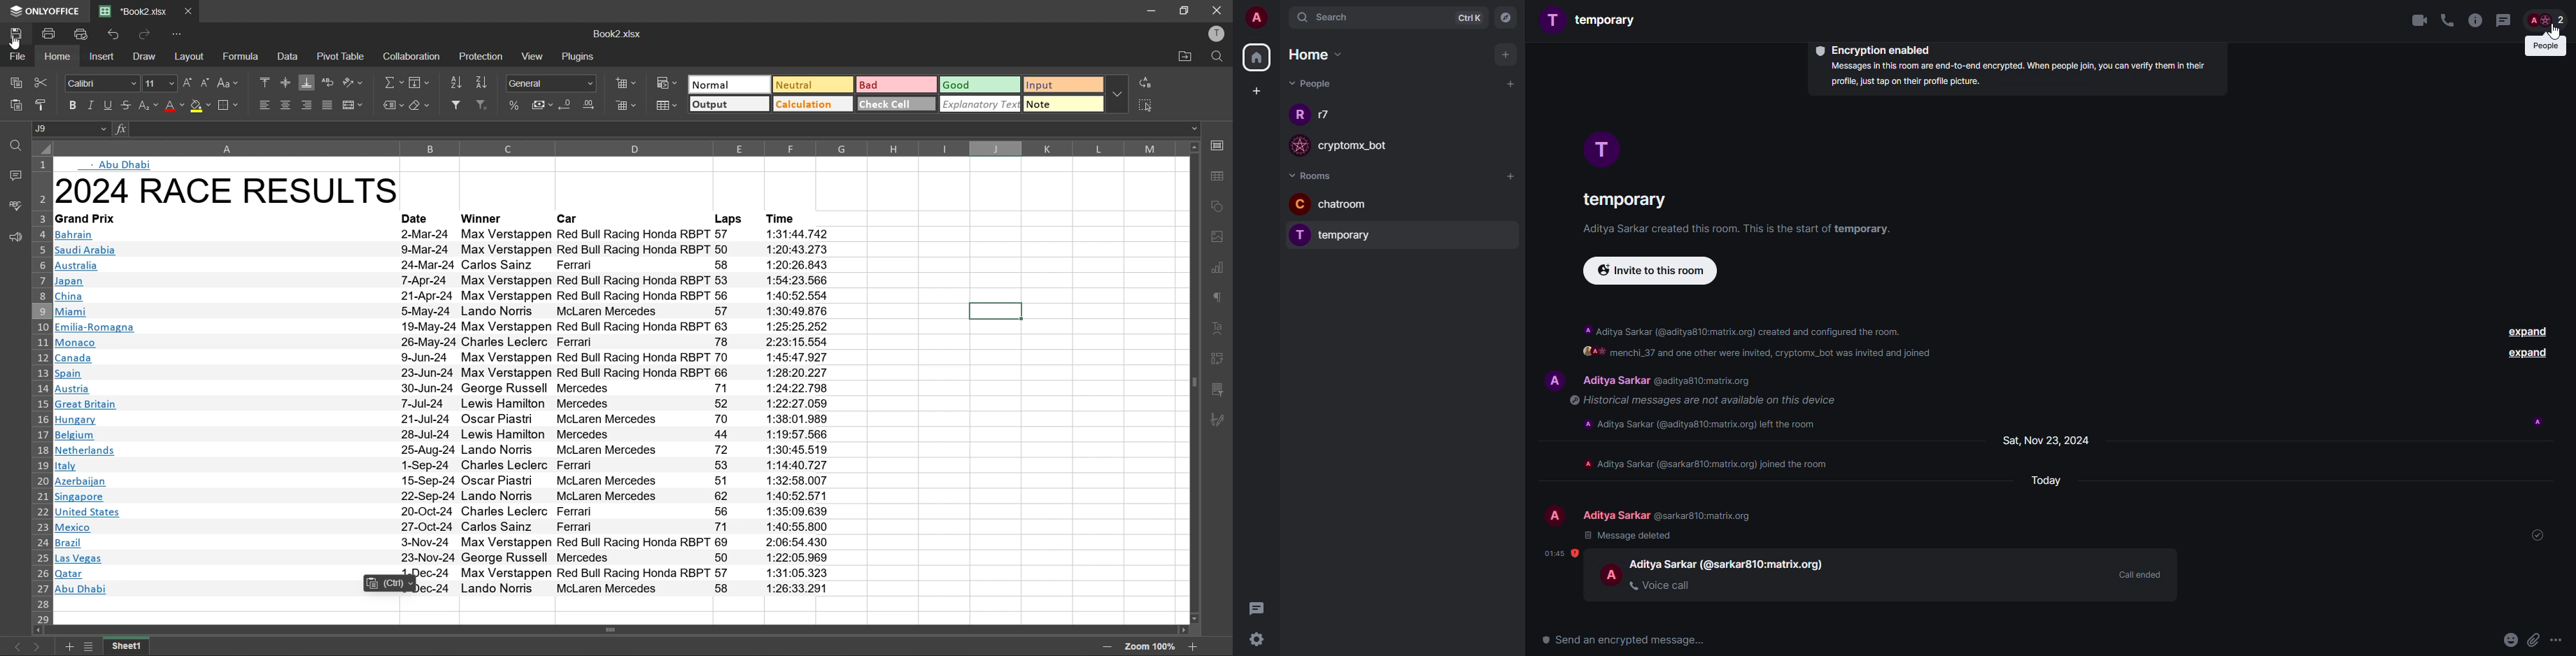  What do you see at coordinates (191, 58) in the screenshot?
I see `layout` at bounding box center [191, 58].